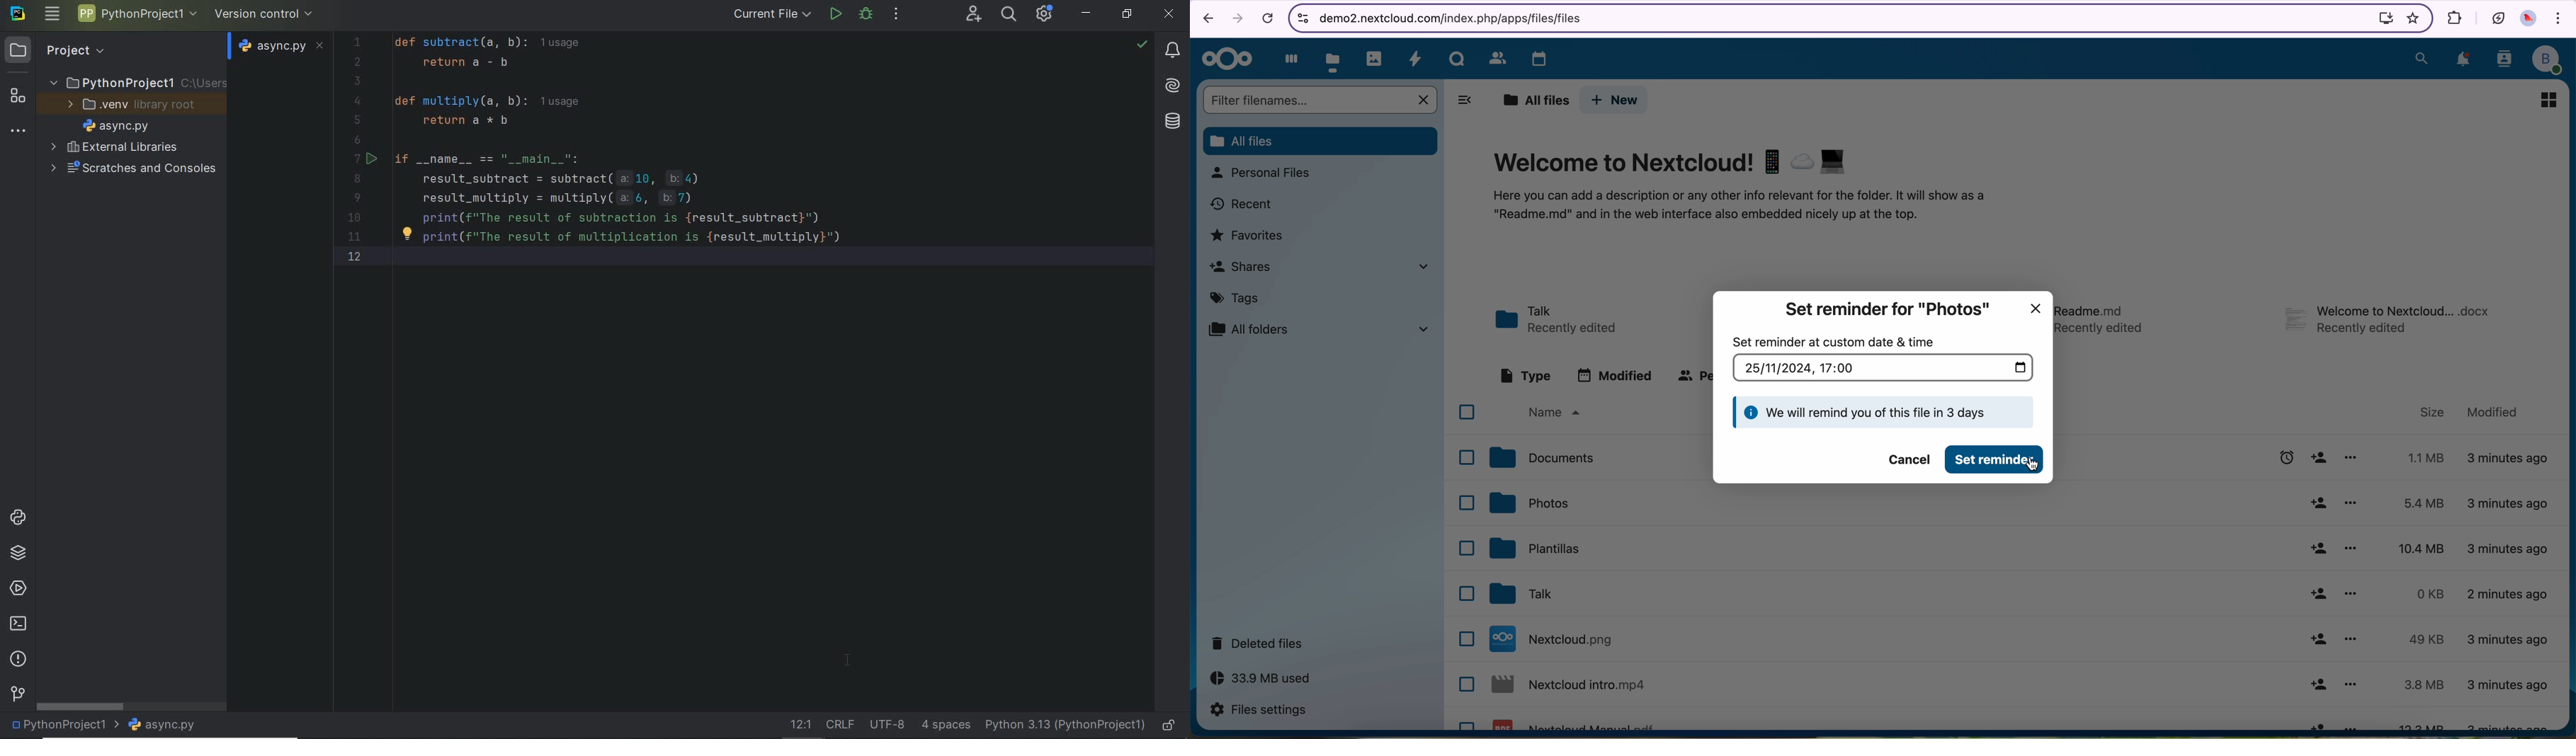  What do you see at coordinates (2354, 505) in the screenshot?
I see `click on more options` at bounding box center [2354, 505].